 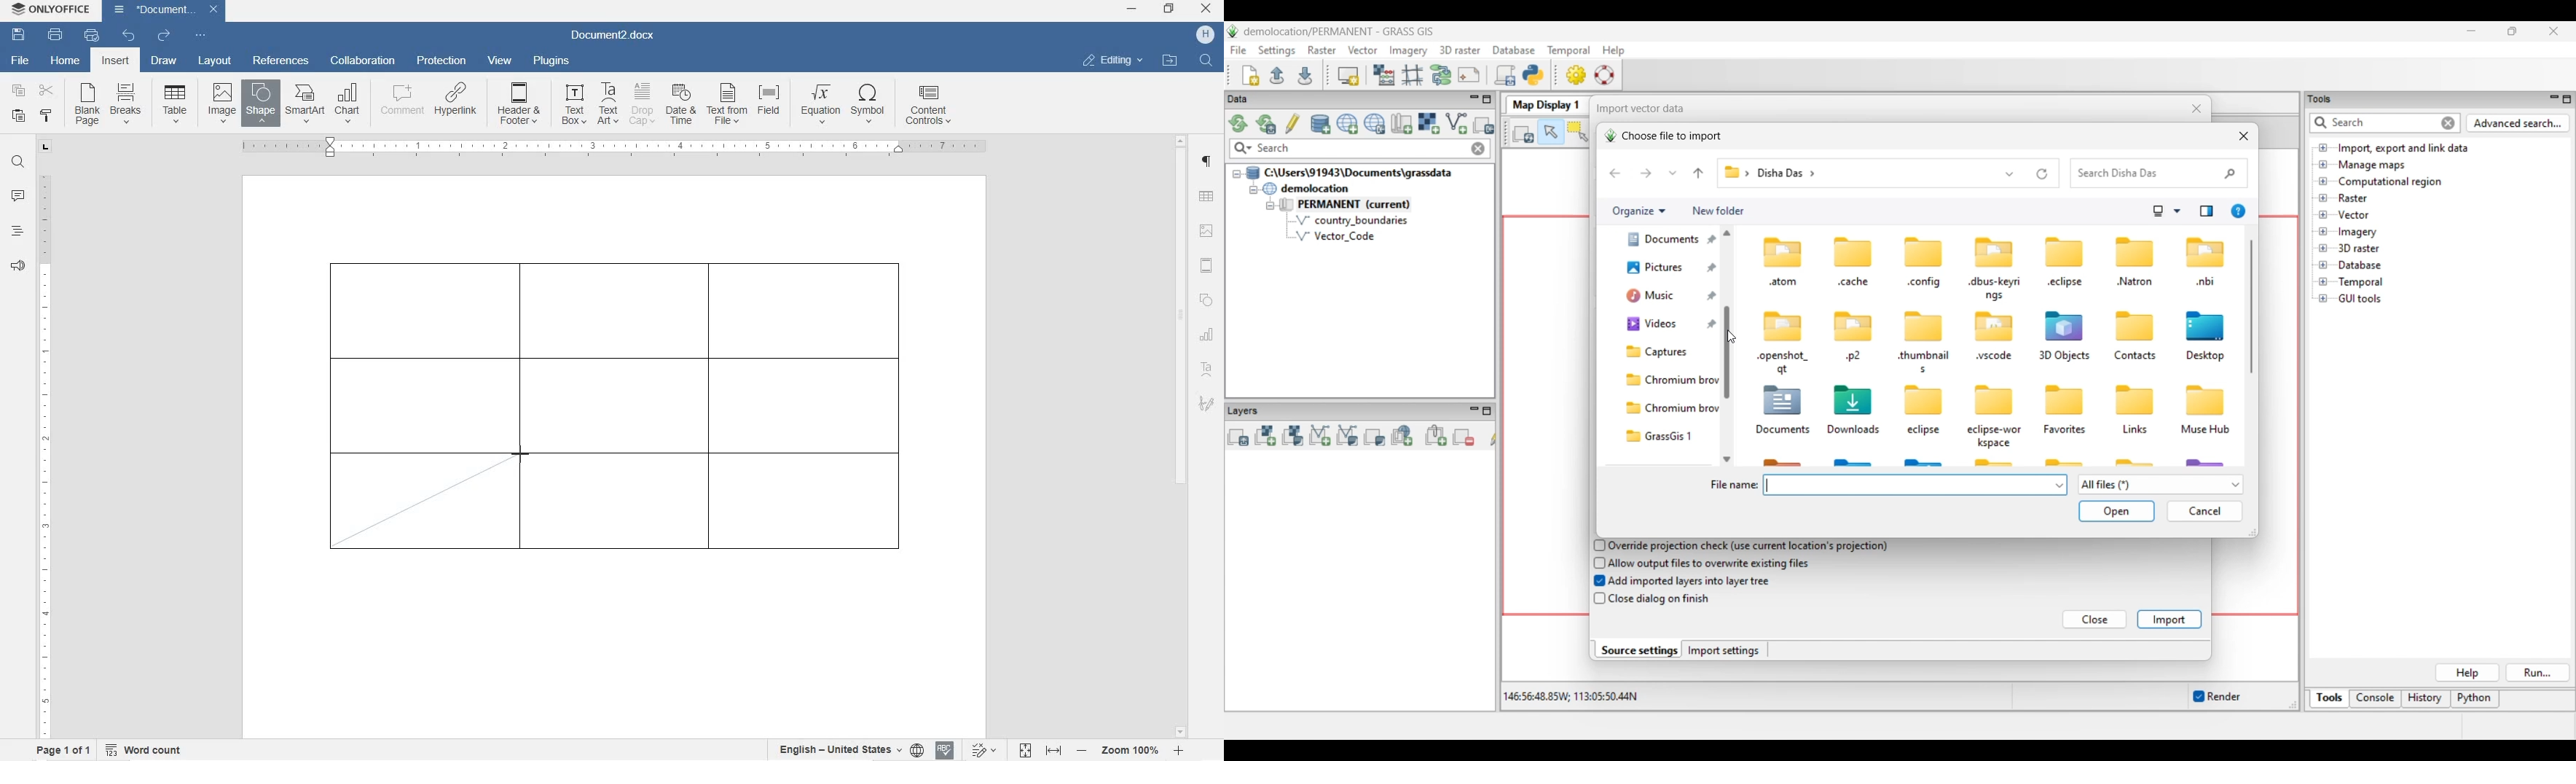 I want to click on close, so click(x=1206, y=9).